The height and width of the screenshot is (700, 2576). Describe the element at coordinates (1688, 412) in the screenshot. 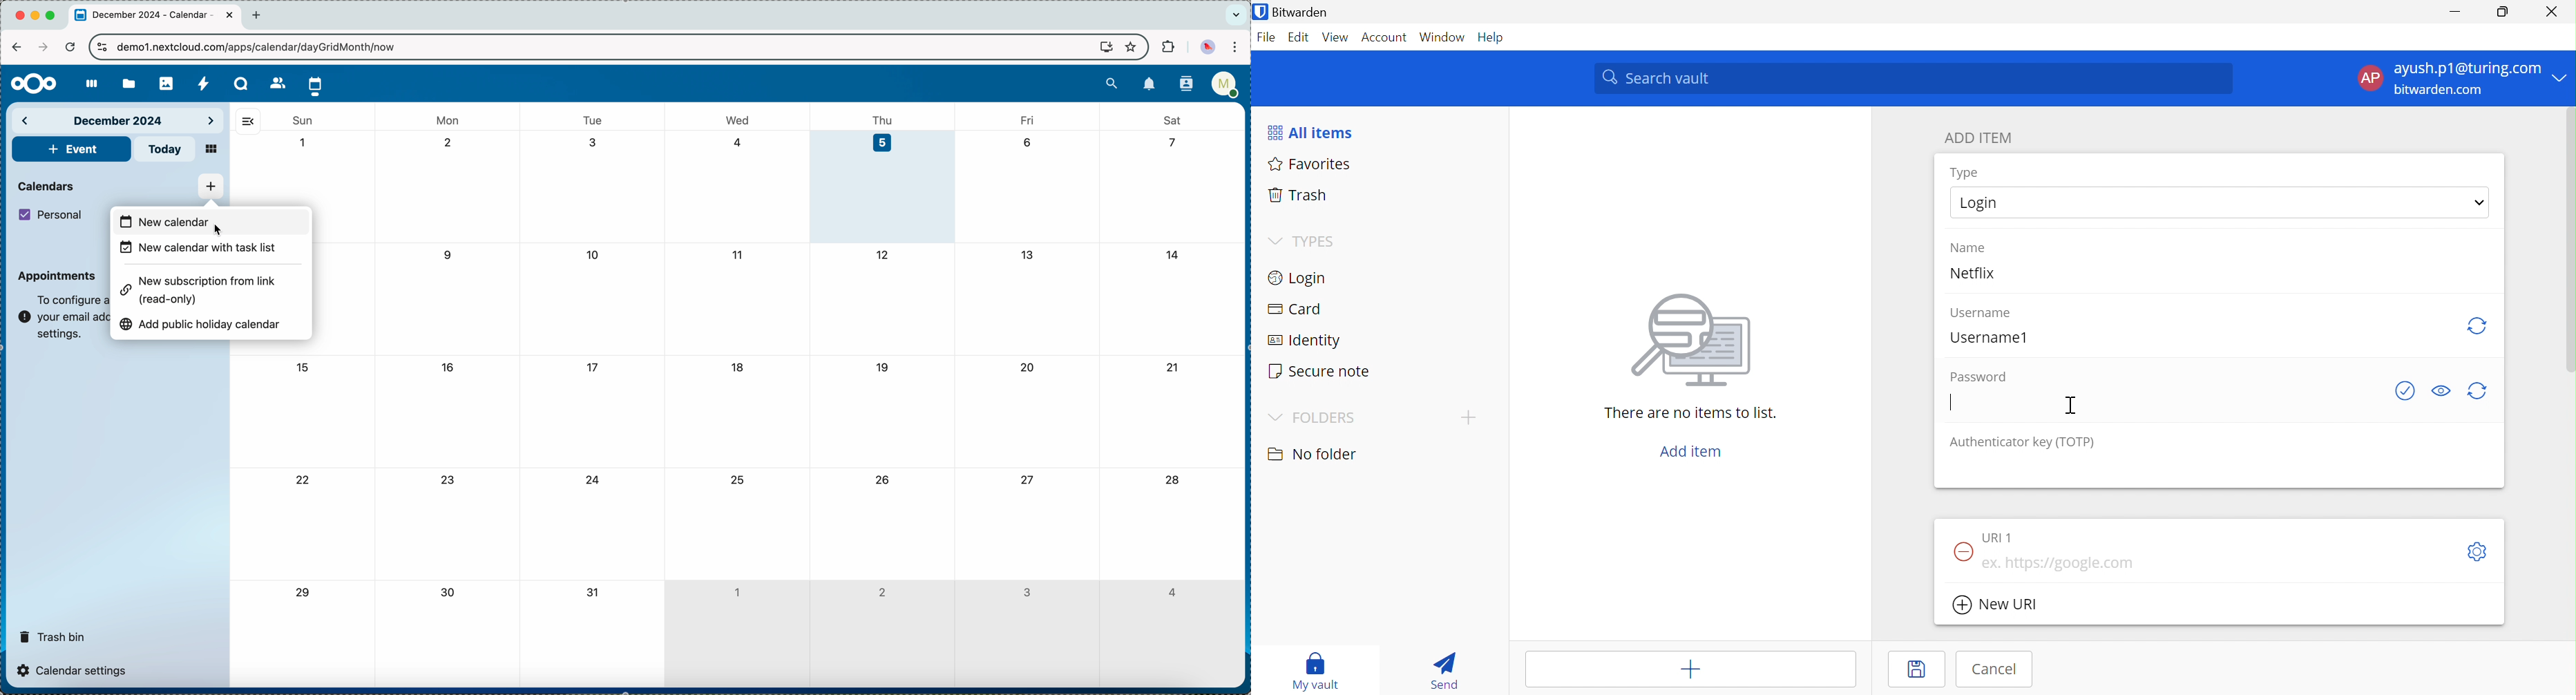

I see `There are no items to list.` at that location.